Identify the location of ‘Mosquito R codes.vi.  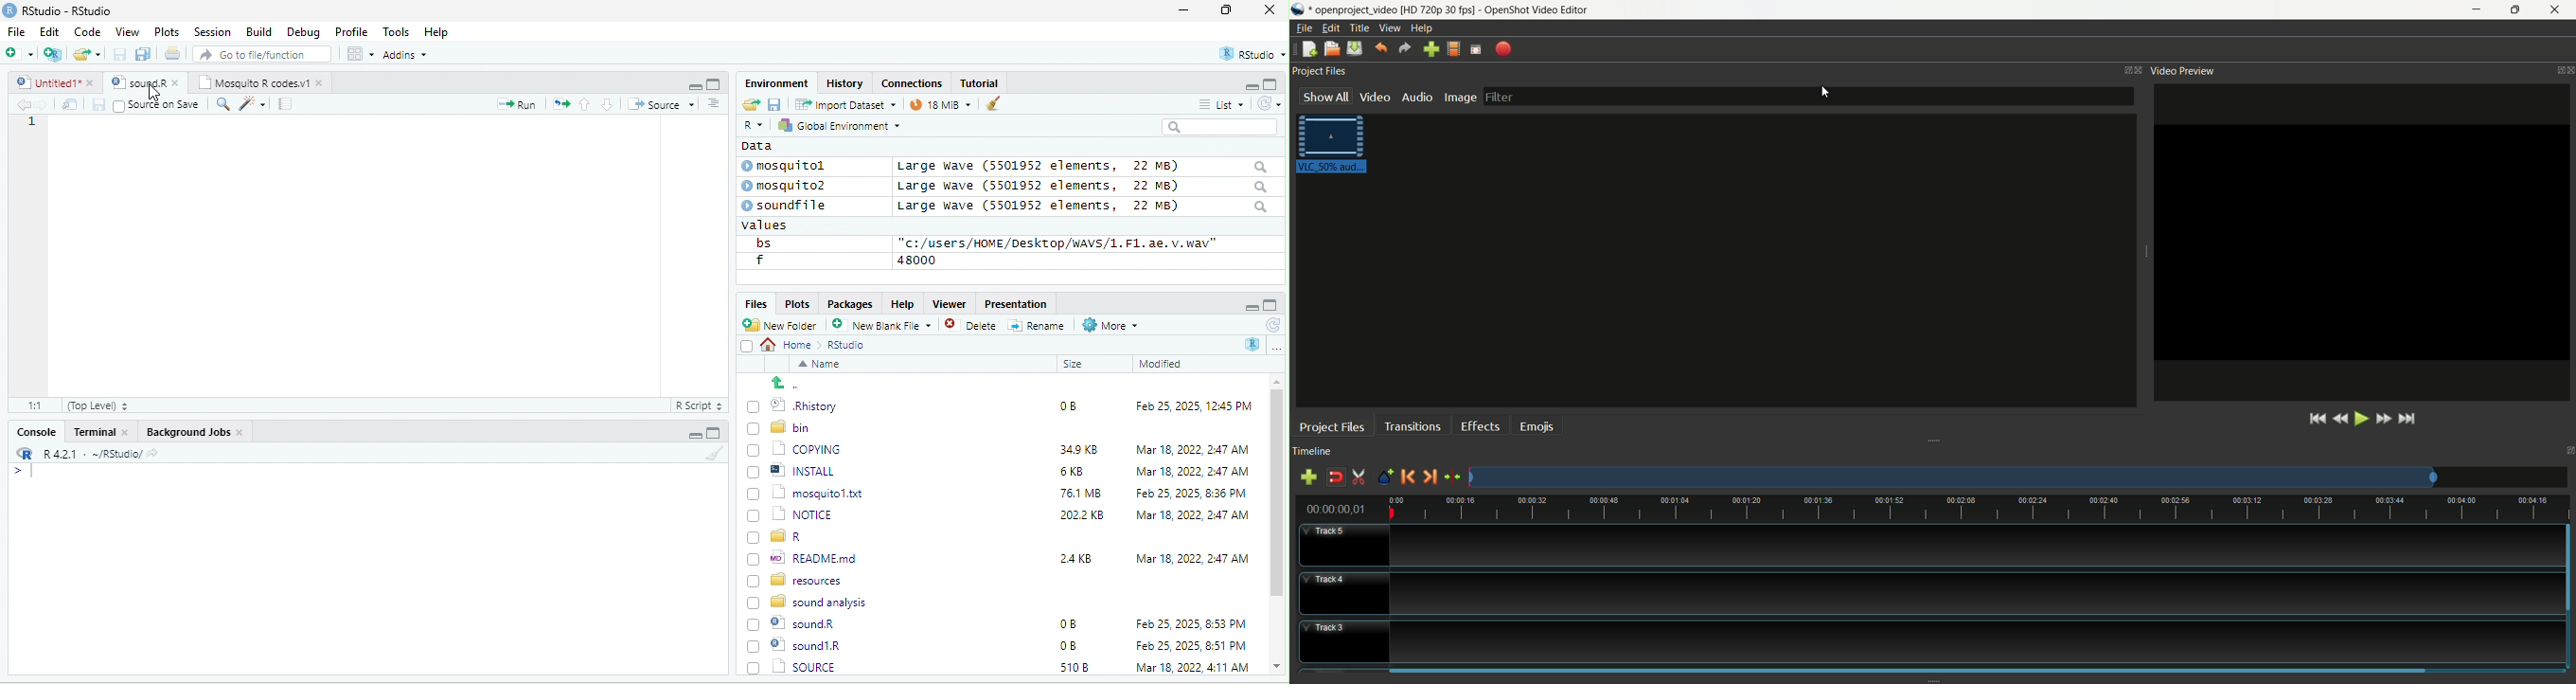
(142, 82).